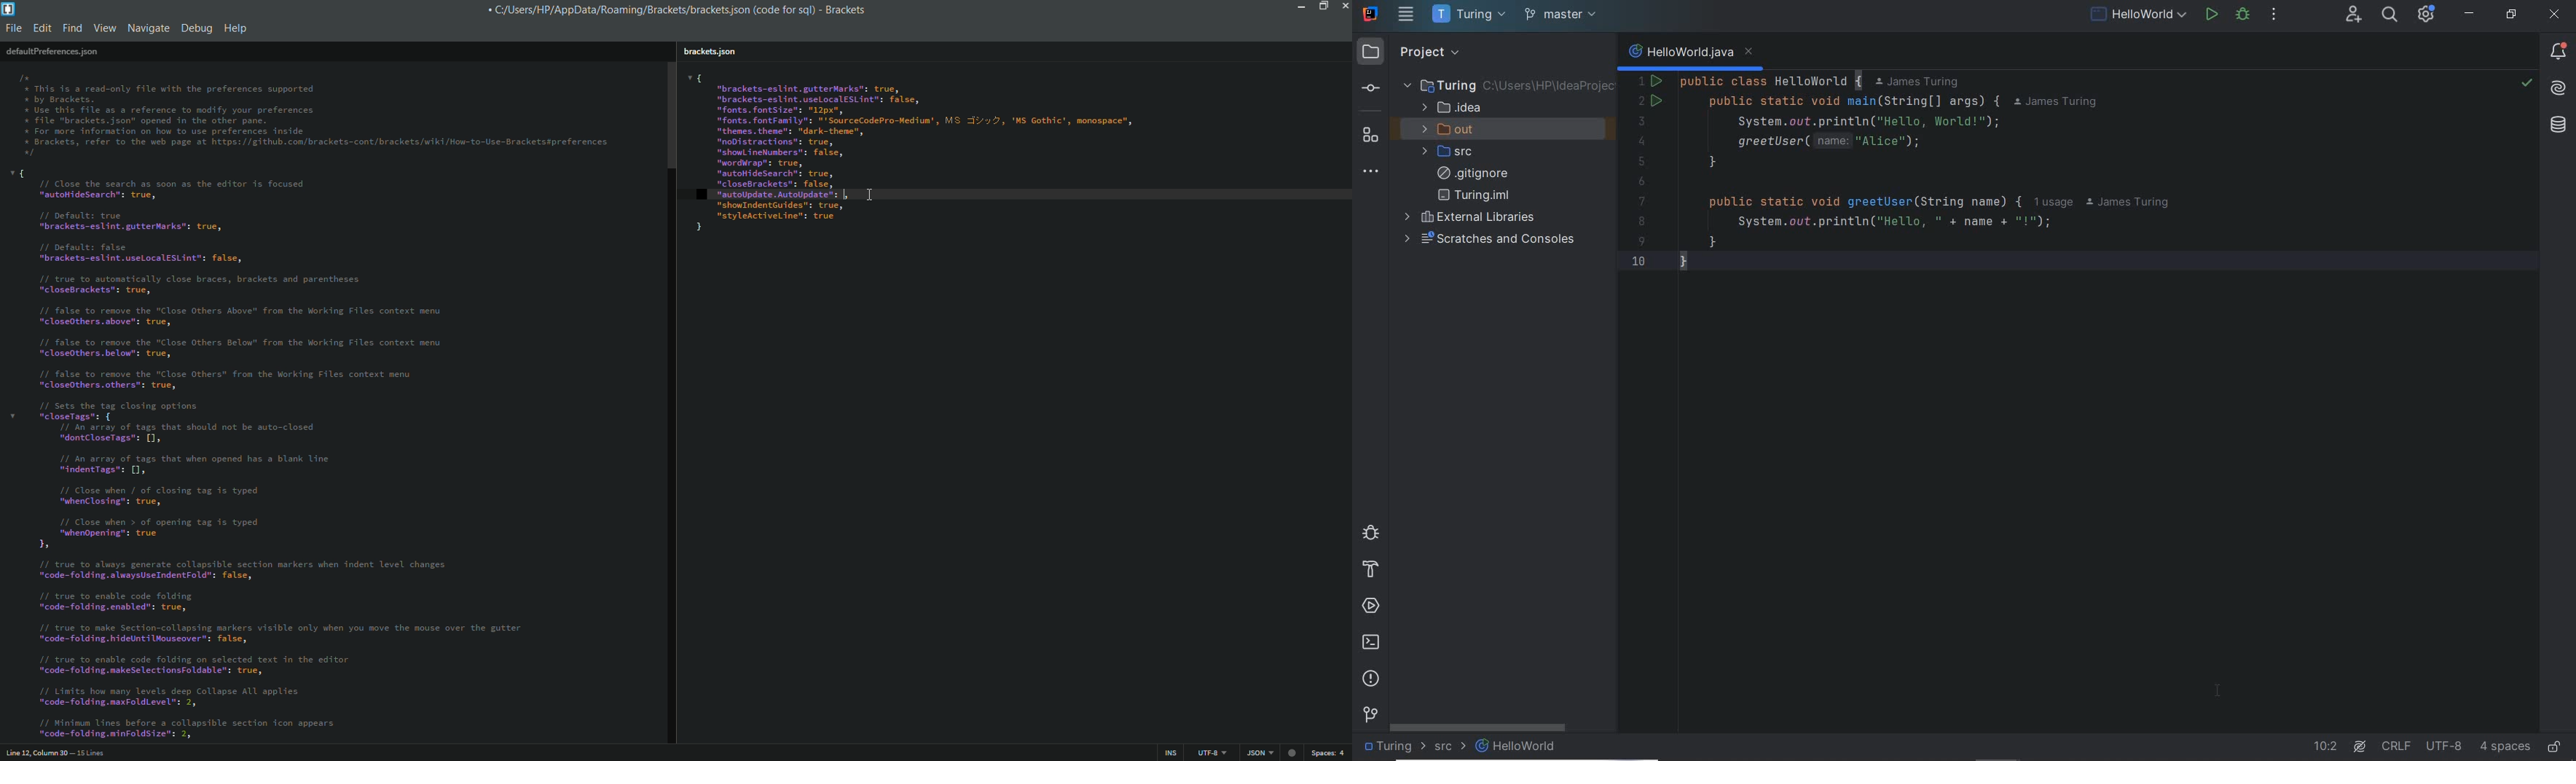  What do you see at coordinates (1343, 8) in the screenshot?
I see `close` at bounding box center [1343, 8].